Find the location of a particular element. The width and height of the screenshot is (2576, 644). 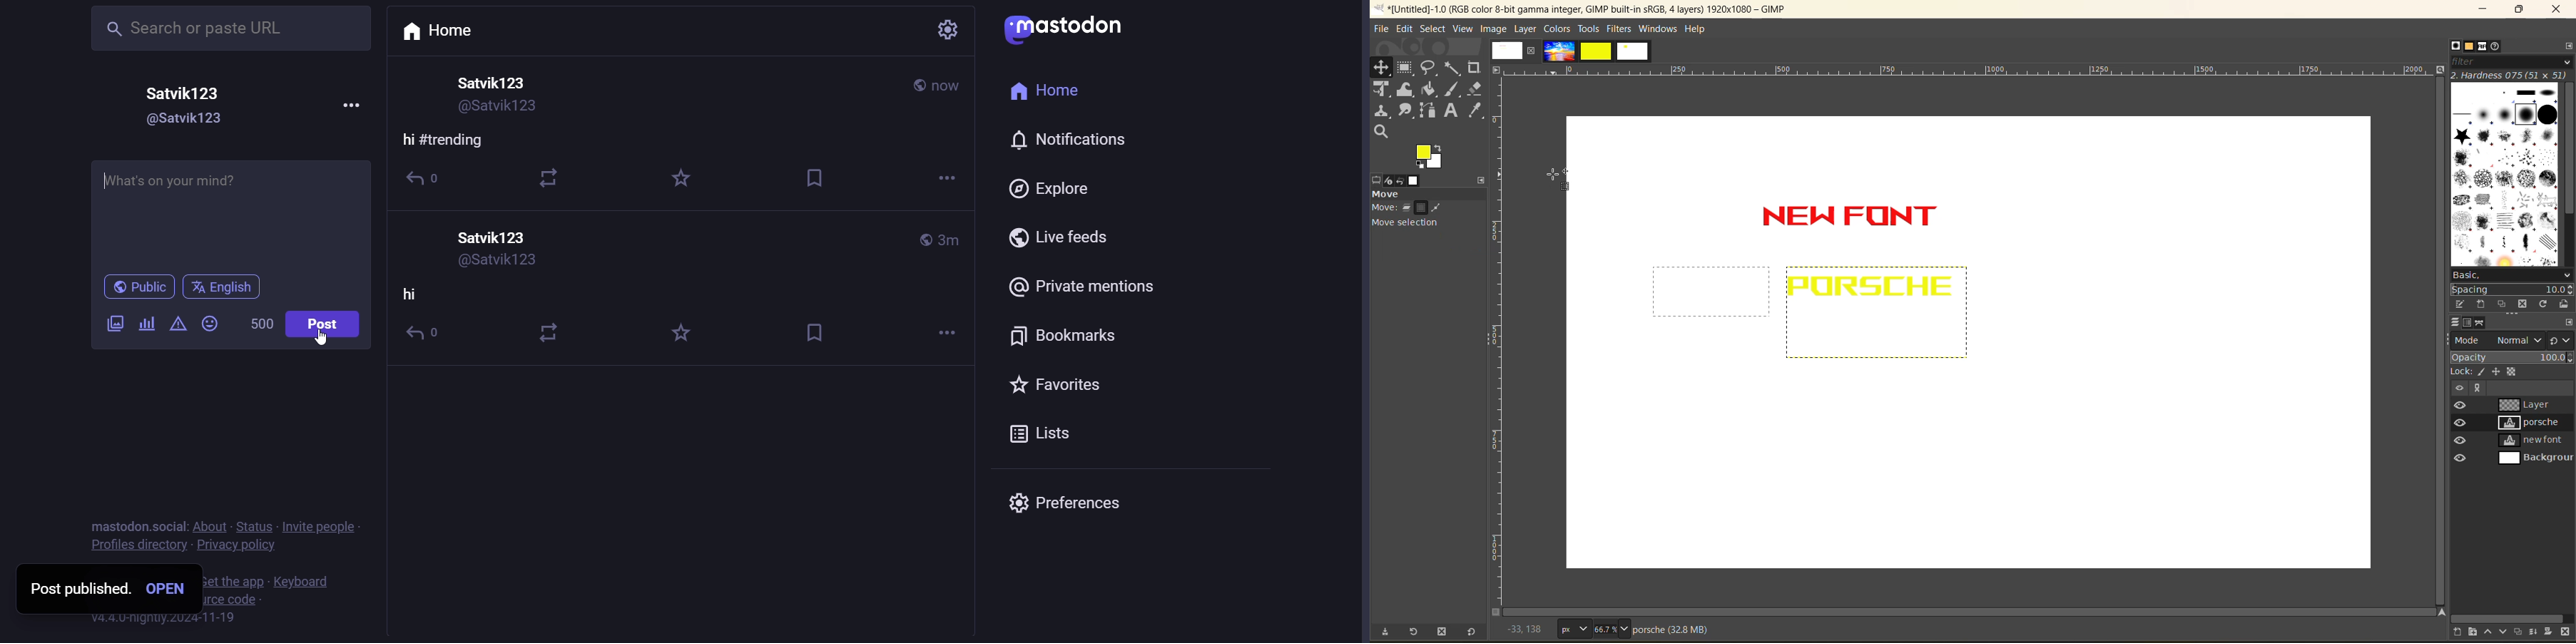

help is located at coordinates (1694, 30).